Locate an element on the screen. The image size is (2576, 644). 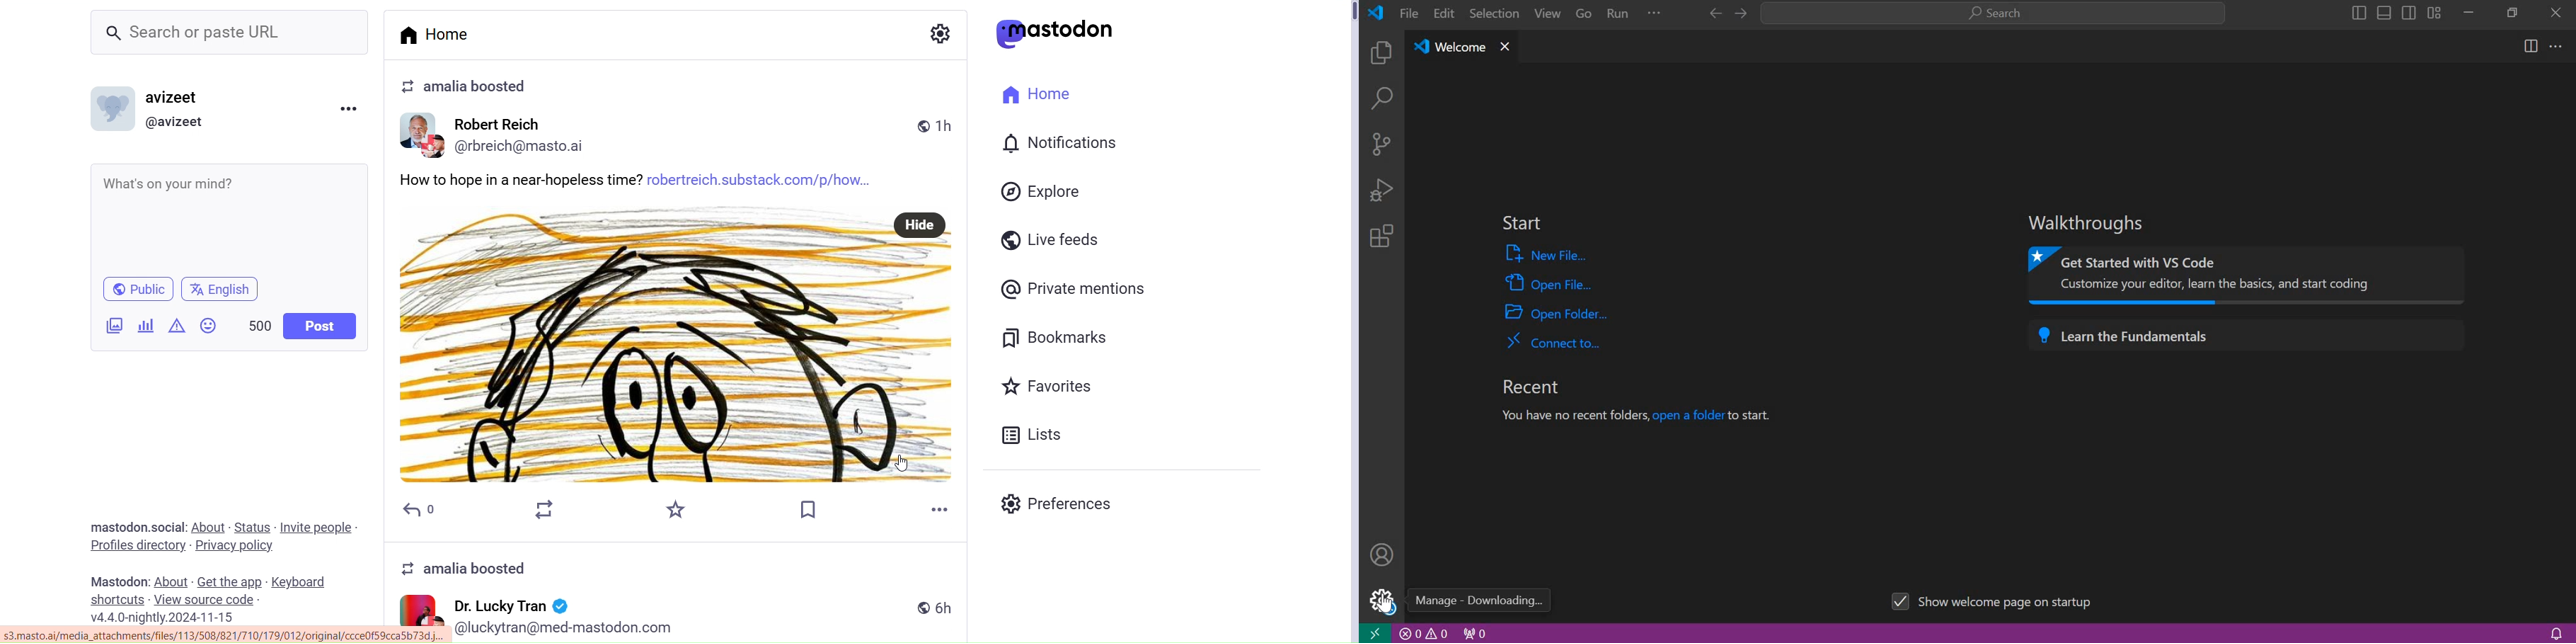
Public is located at coordinates (136, 288).